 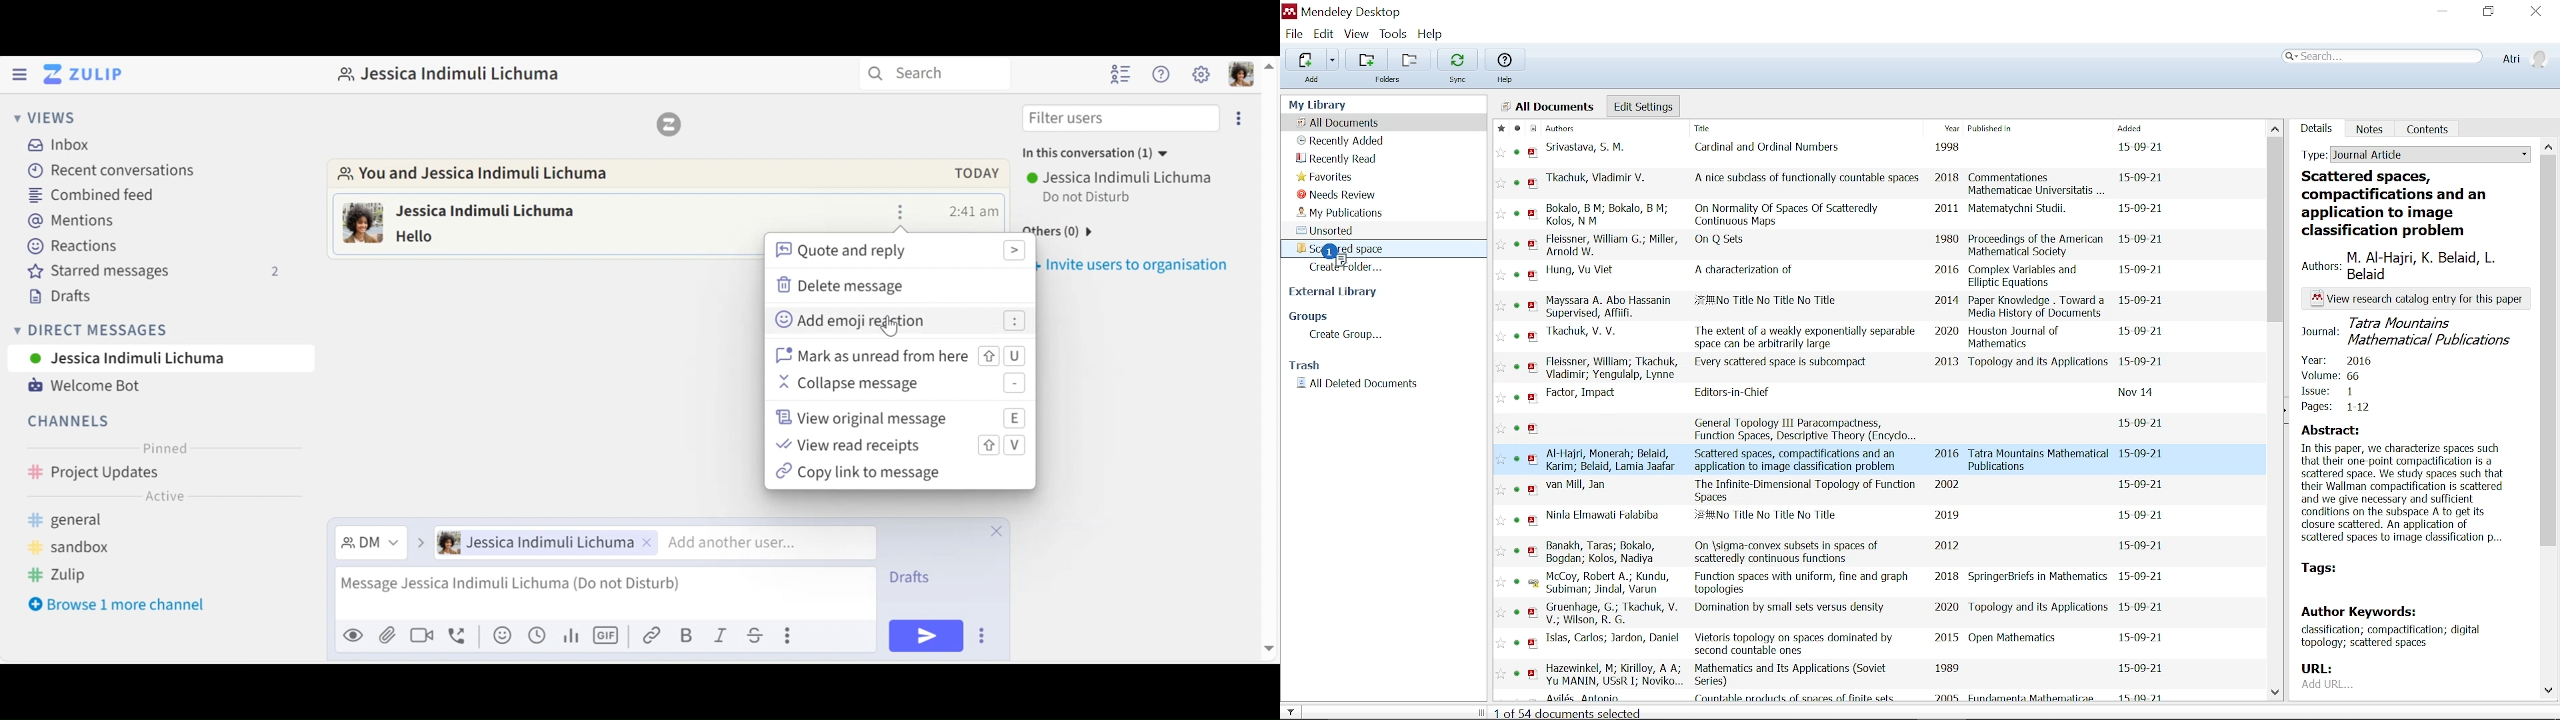 What do you see at coordinates (2016, 639) in the screenshot?
I see `Open Mathematics` at bounding box center [2016, 639].